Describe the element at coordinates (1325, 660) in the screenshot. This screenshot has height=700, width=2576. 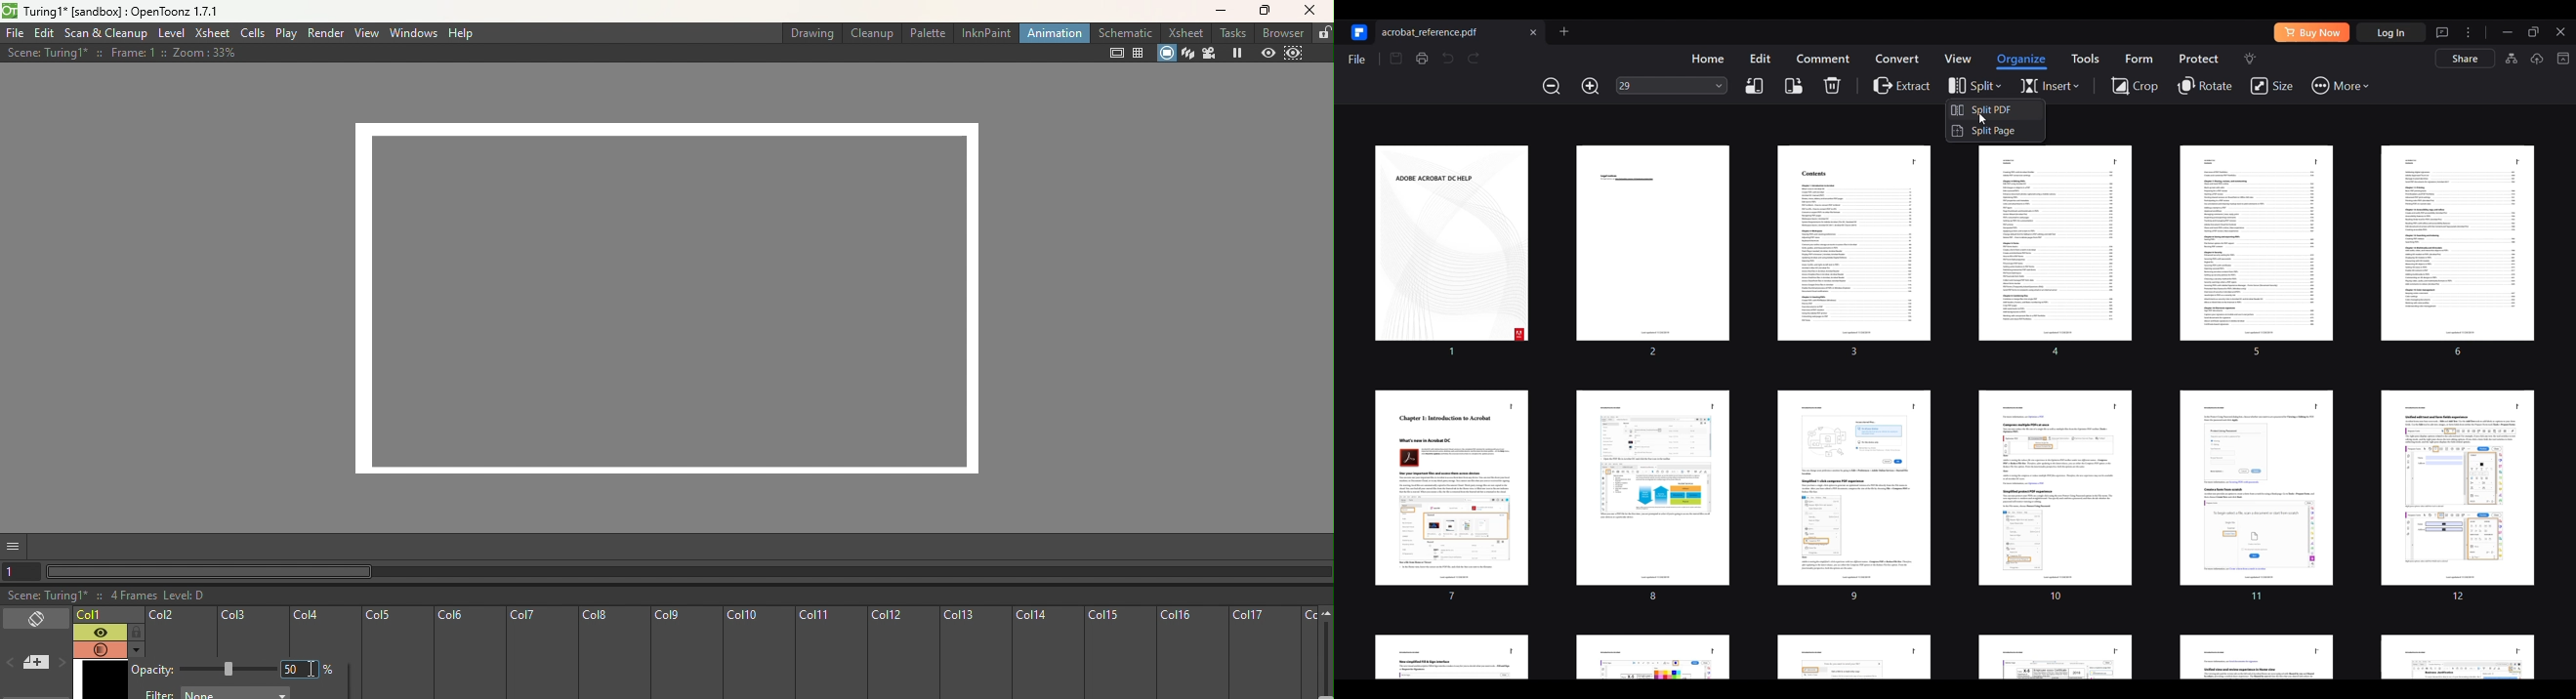
I see `zoom in/out of timeline` at that location.